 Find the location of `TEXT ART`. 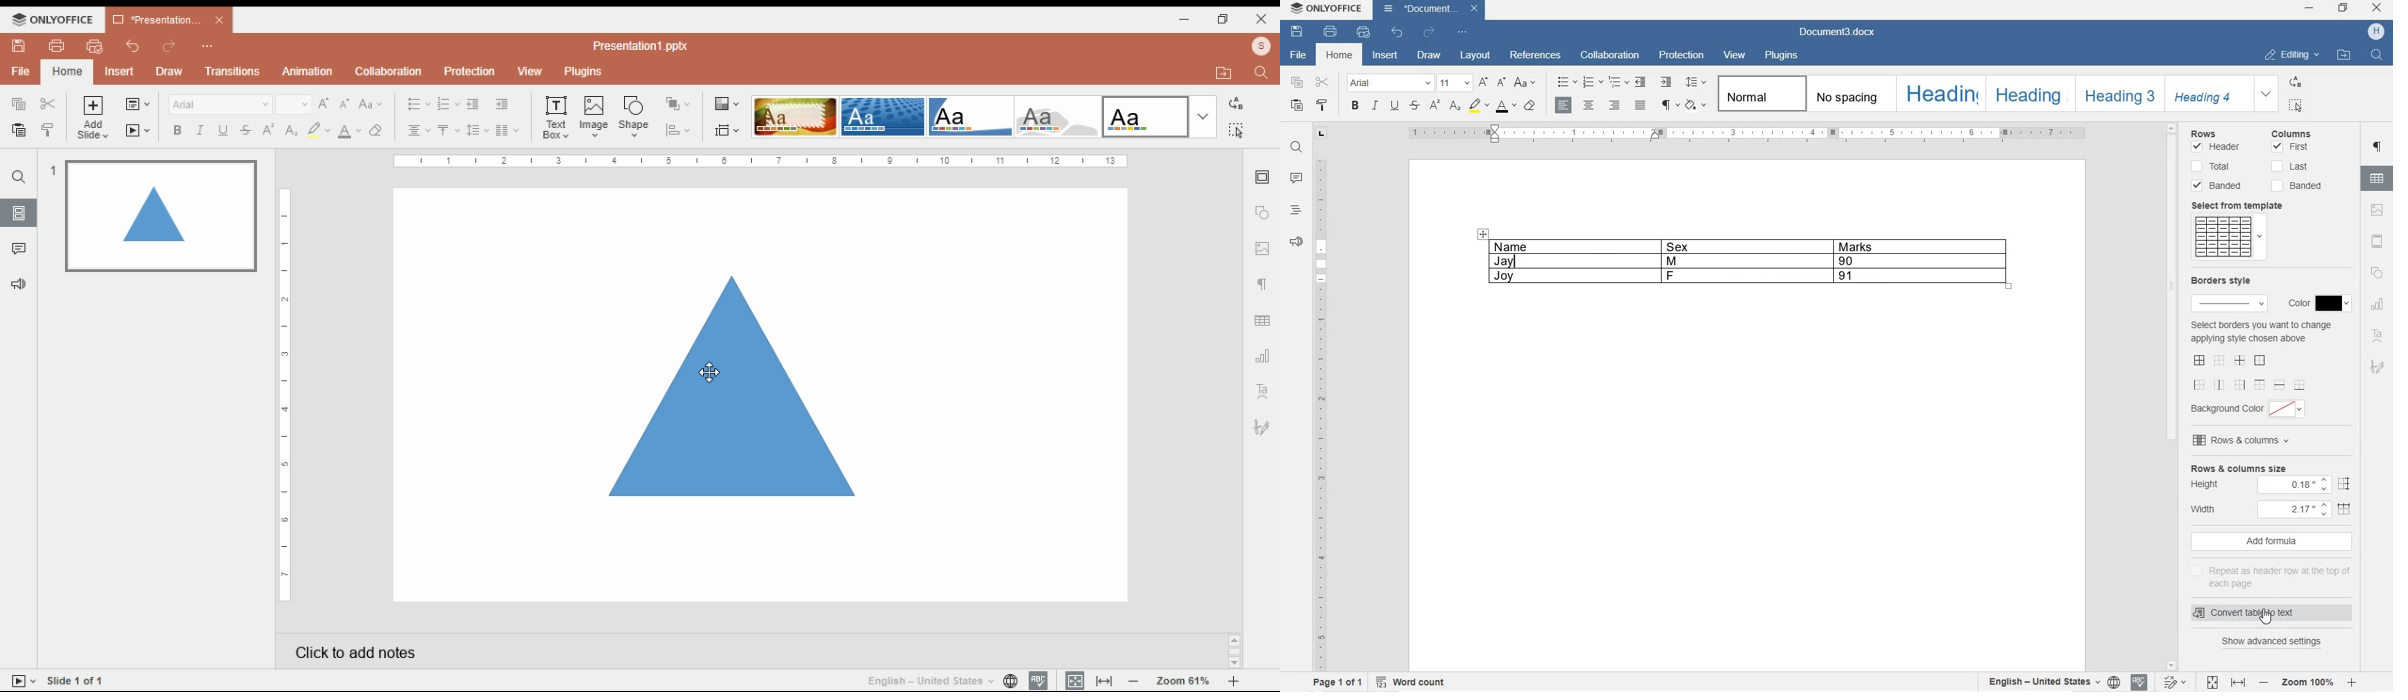

TEXT ART is located at coordinates (2378, 333).